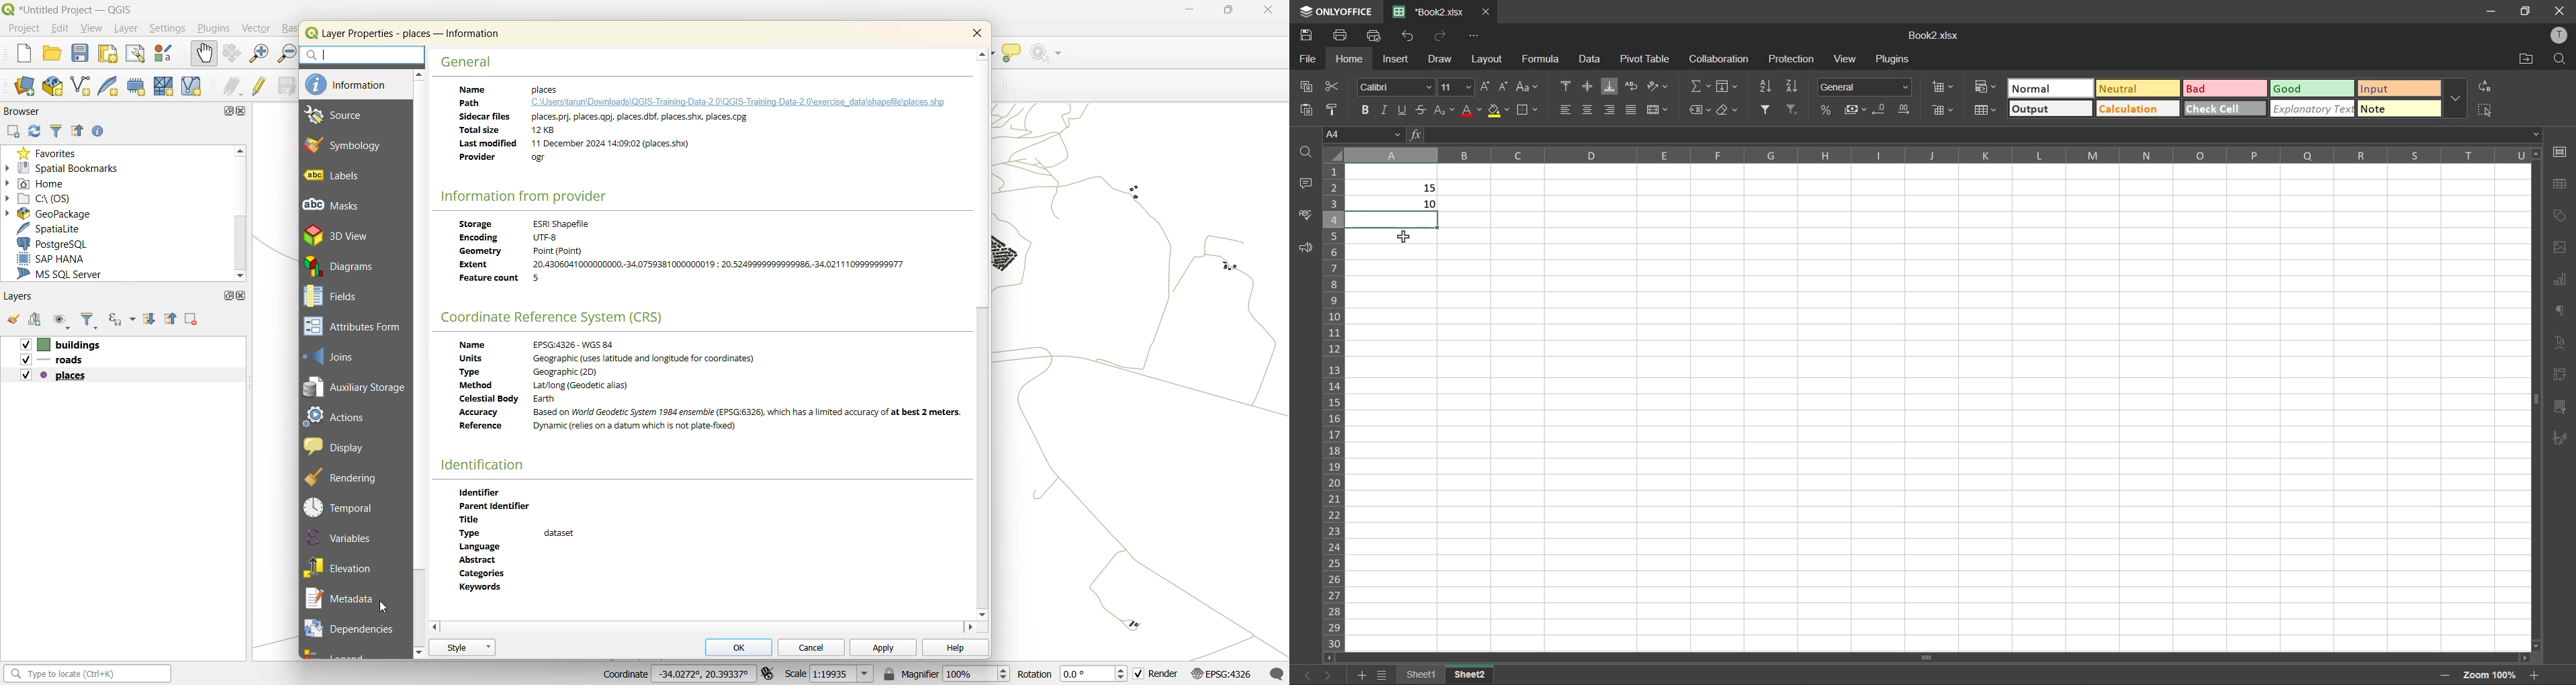 Image resolution: width=2576 pixels, height=700 pixels. Describe the element at coordinates (2398, 108) in the screenshot. I see `note` at that location.